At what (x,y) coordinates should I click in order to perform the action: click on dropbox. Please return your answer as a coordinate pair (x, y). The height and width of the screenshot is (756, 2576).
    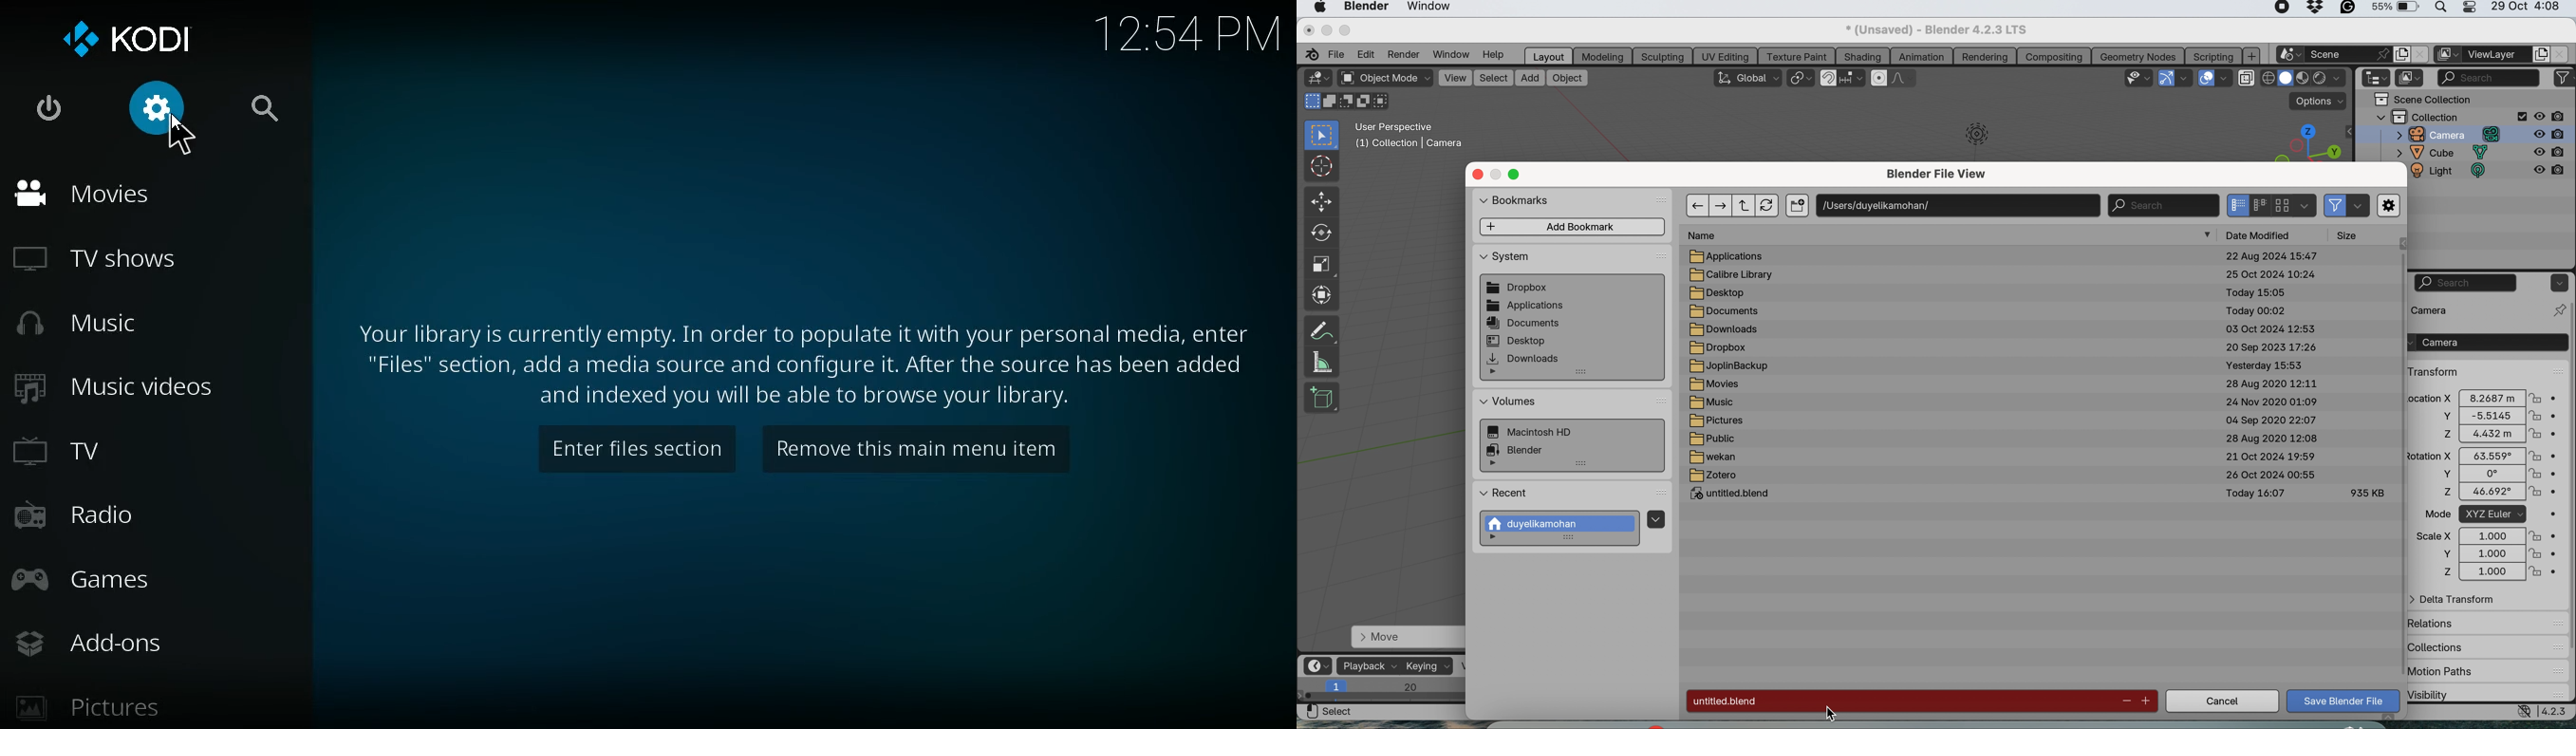
    Looking at the image, I should click on (1520, 288).